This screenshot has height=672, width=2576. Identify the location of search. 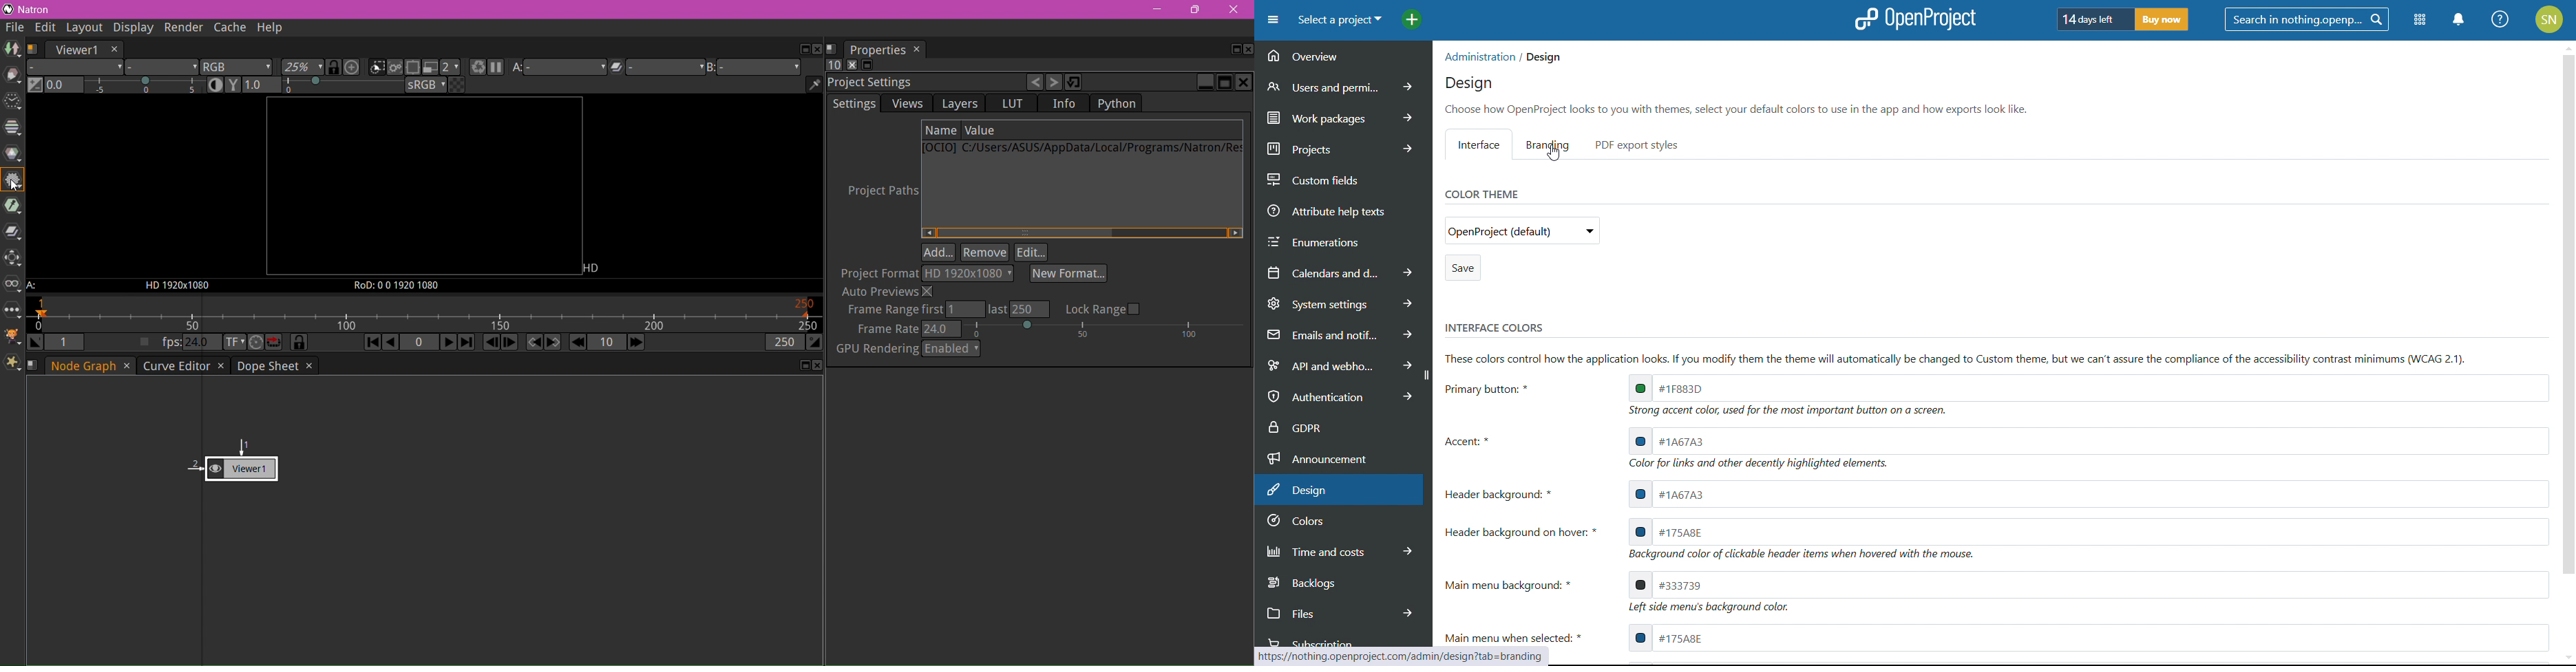
(2306, 19).